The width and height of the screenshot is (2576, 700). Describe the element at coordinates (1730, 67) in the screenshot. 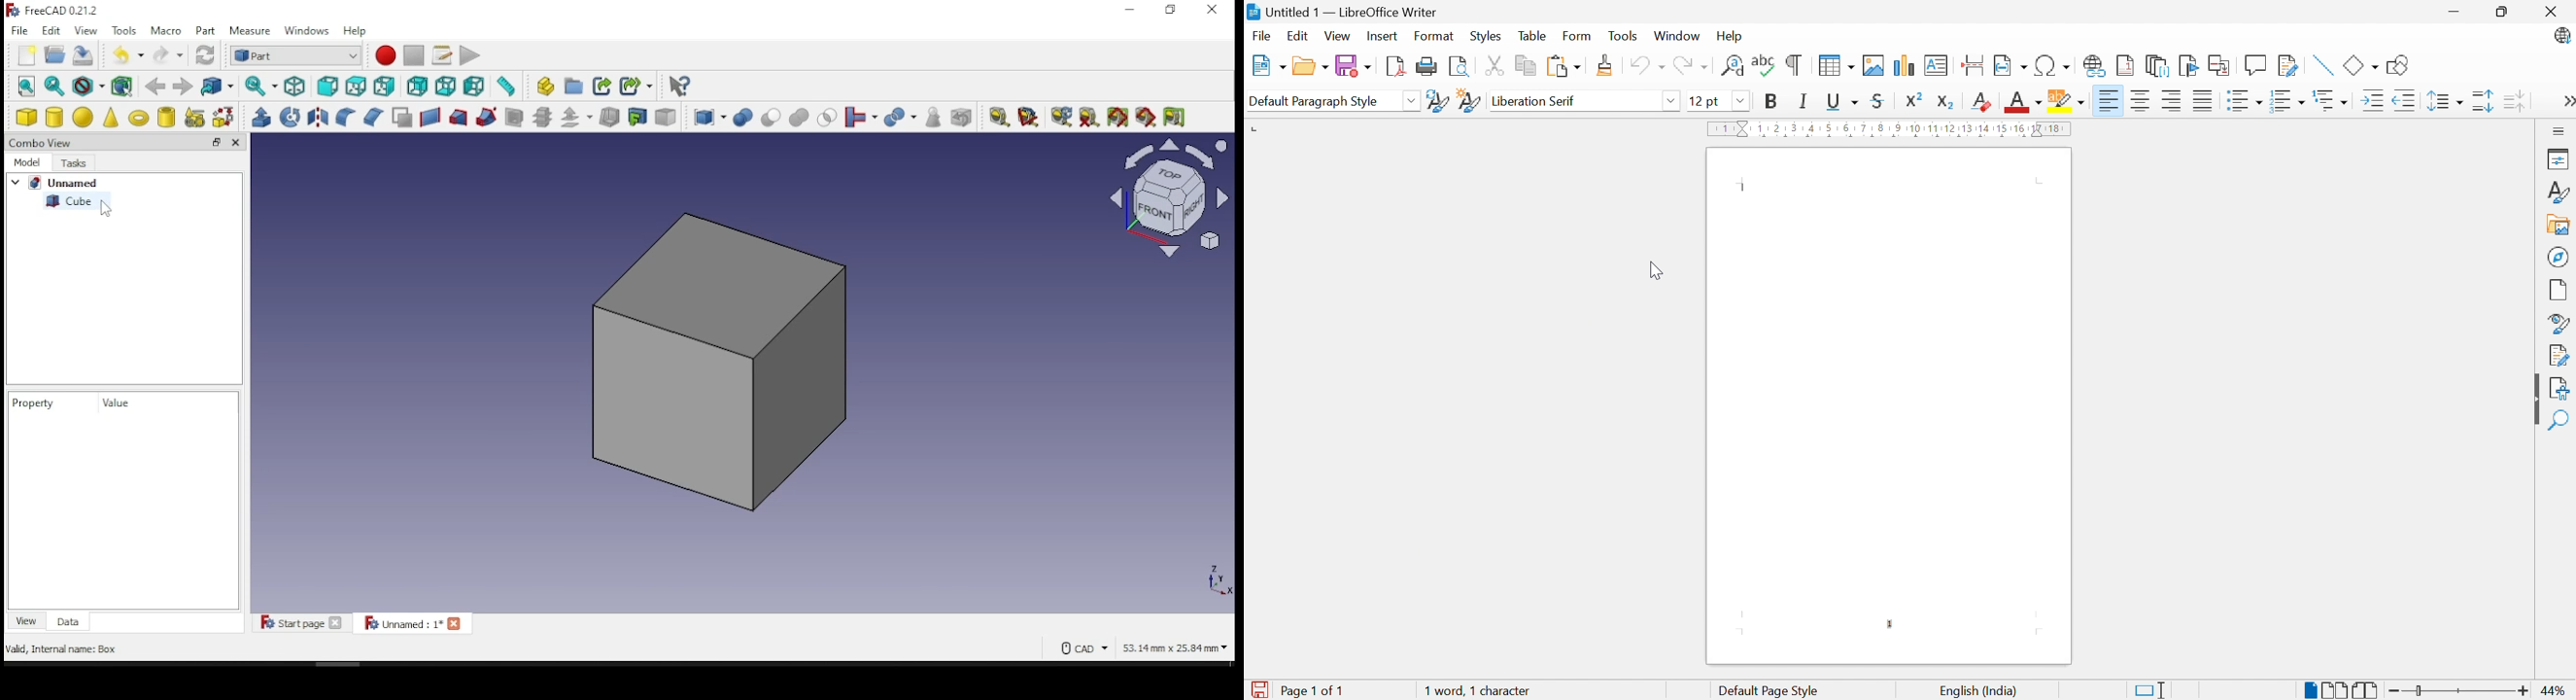

I see `Find and replace` at that location.